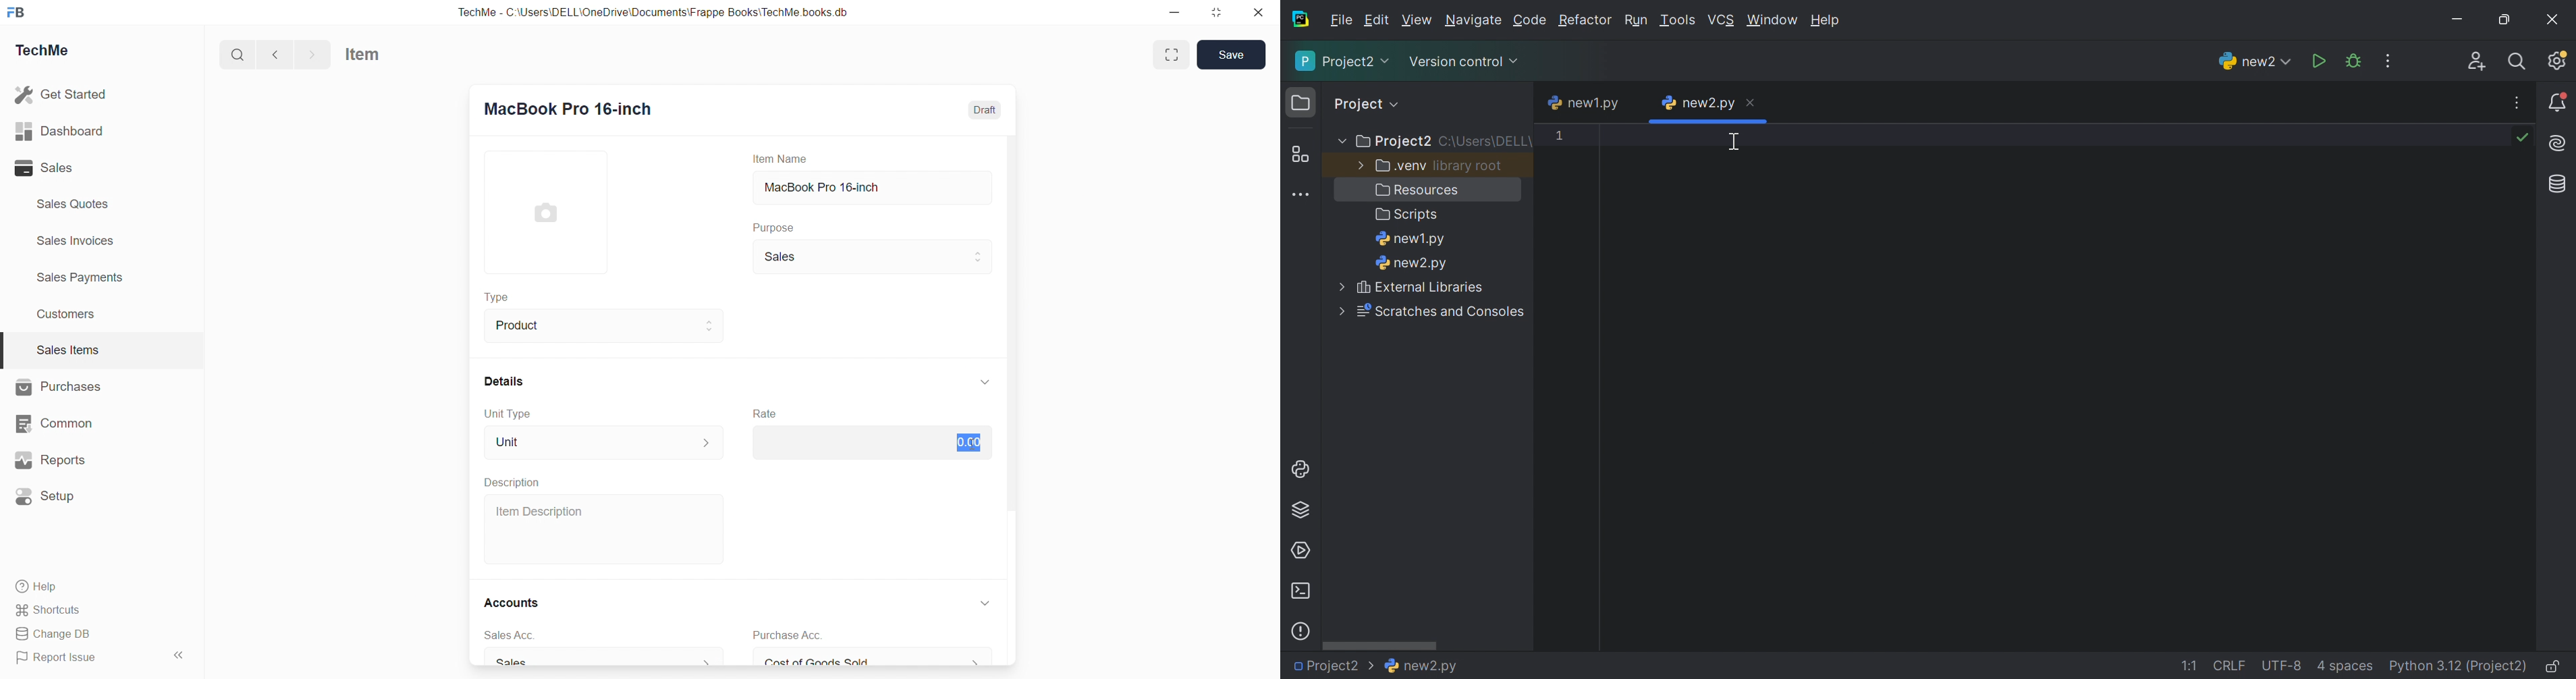 The height and width of the screenshot is (700, 2576). What do you see at coordinates (57, 424) in the screenshot?
I see `Common` at bounding box center [57, 424].